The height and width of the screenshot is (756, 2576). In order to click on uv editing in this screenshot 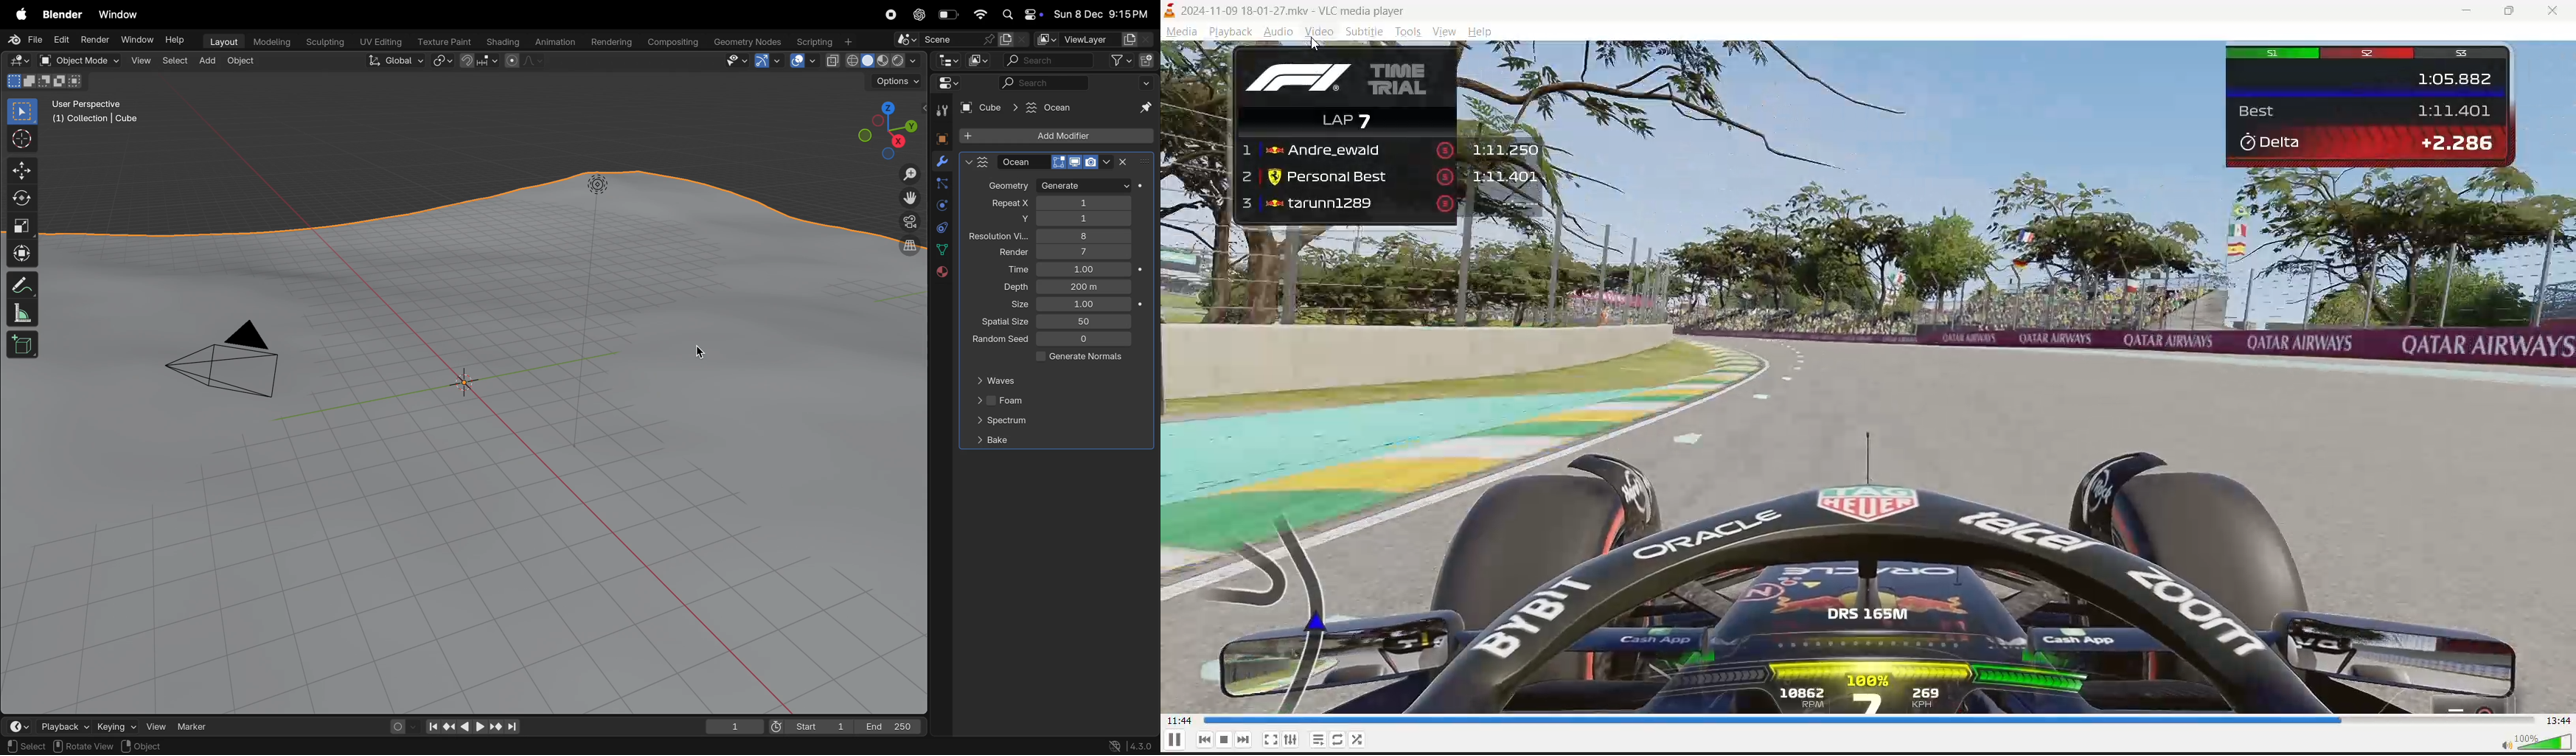, I will do `click(383, 40)`.